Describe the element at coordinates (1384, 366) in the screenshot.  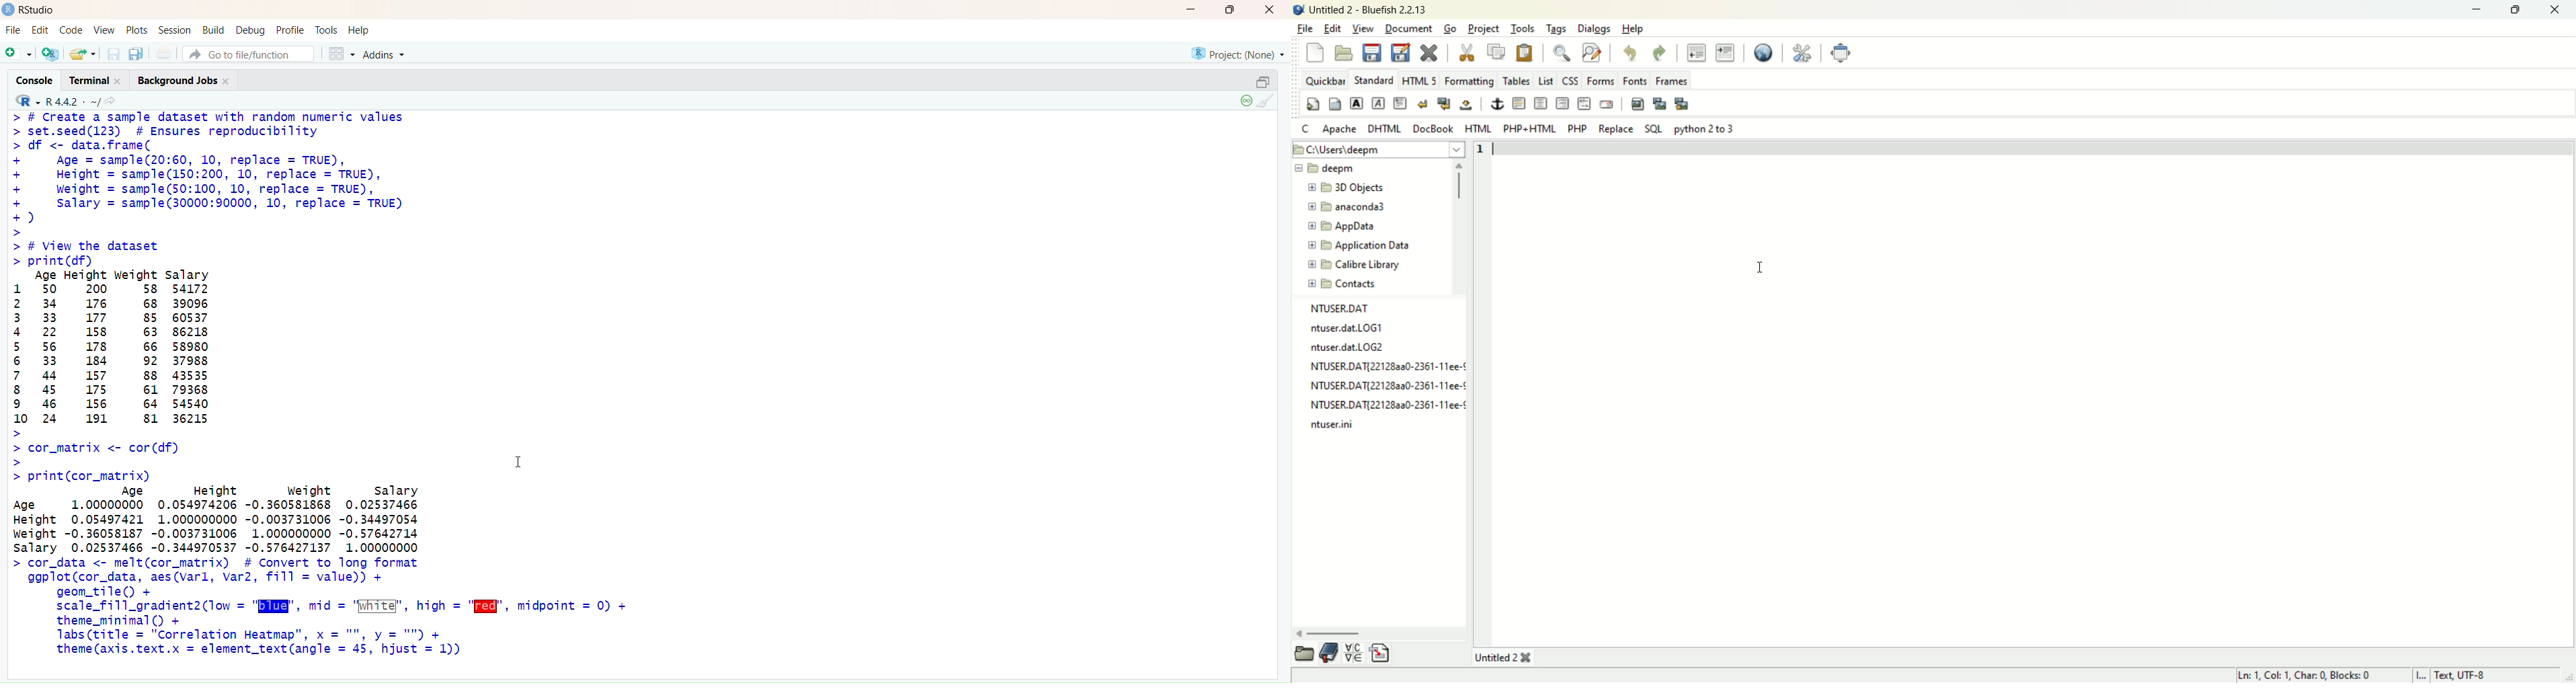
I see `File Explorer Panel` at that location.